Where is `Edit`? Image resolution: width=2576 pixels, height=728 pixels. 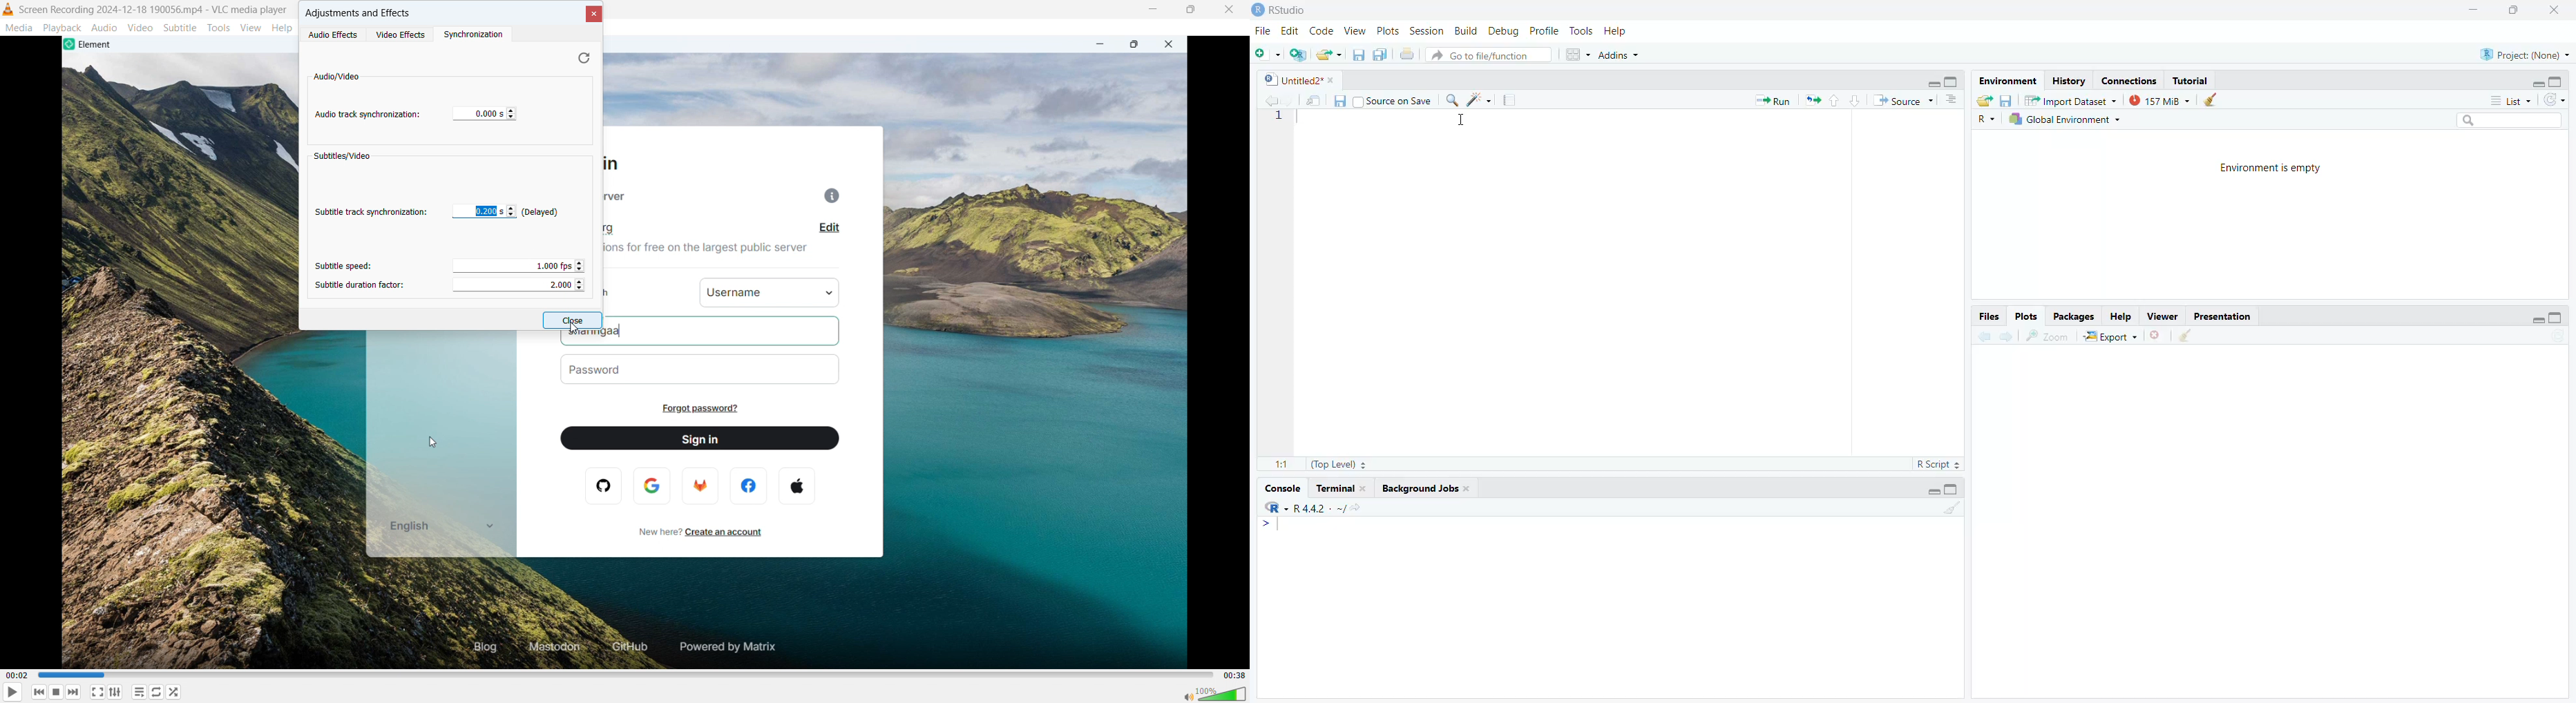
Edit is located at coordinates (1290, 30).